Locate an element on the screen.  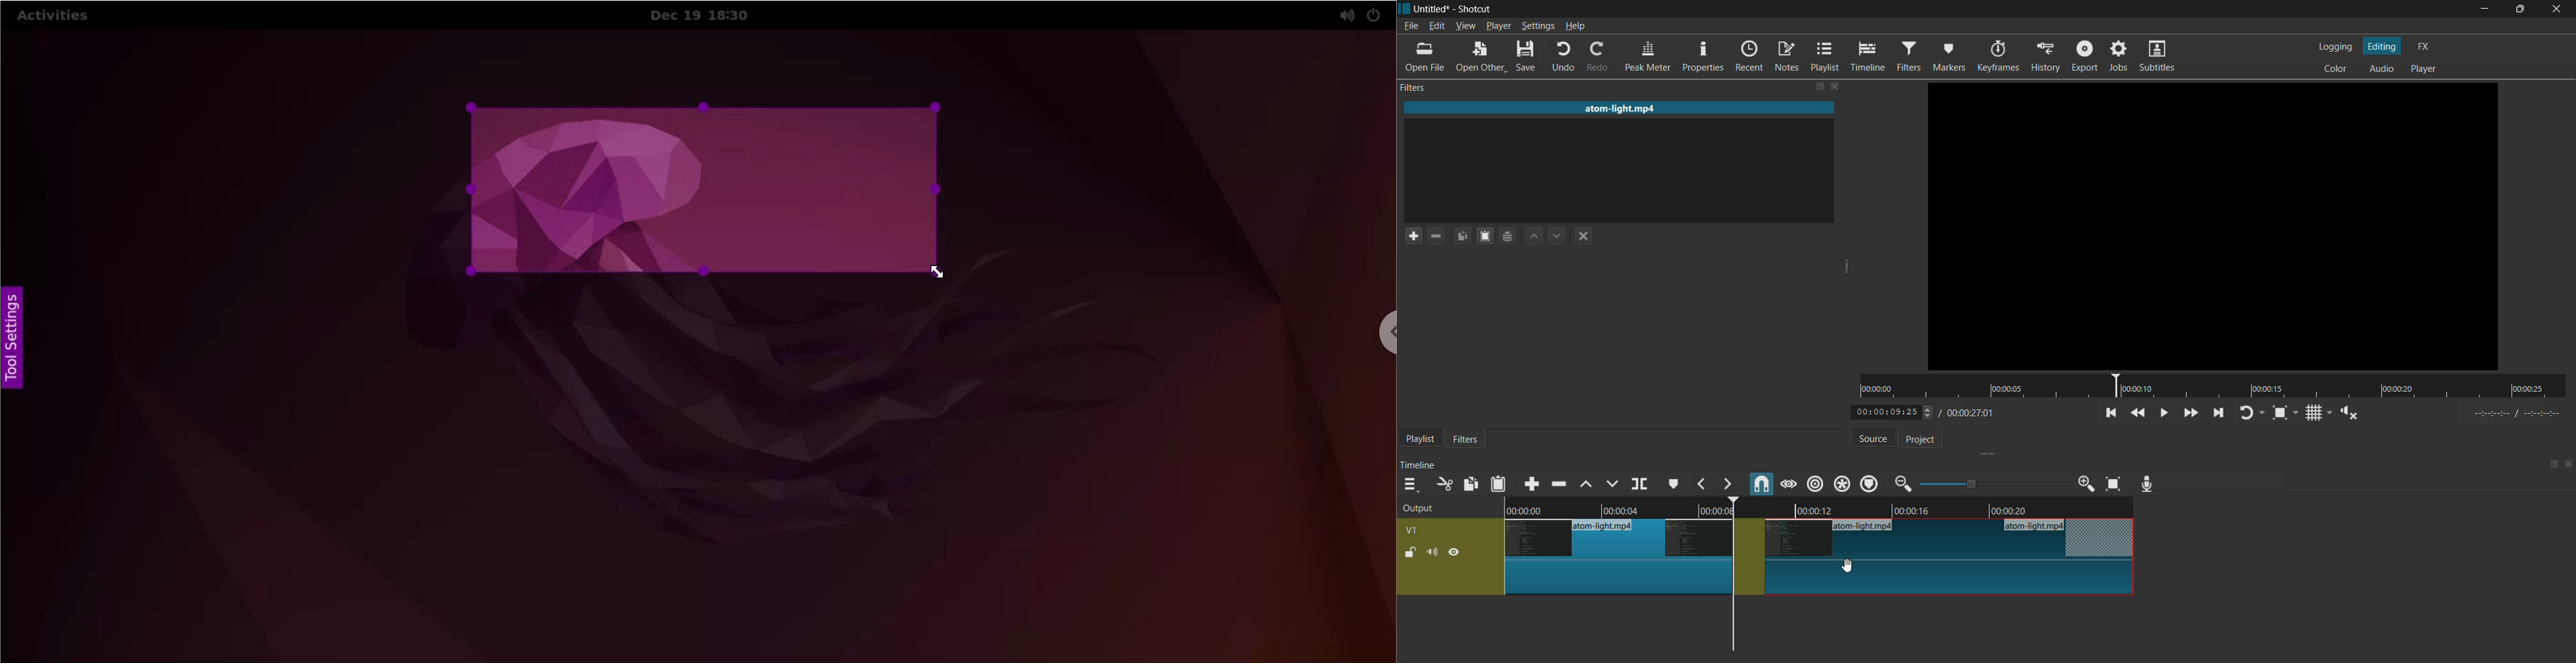
view menu is located at coordinates (1464, 27).